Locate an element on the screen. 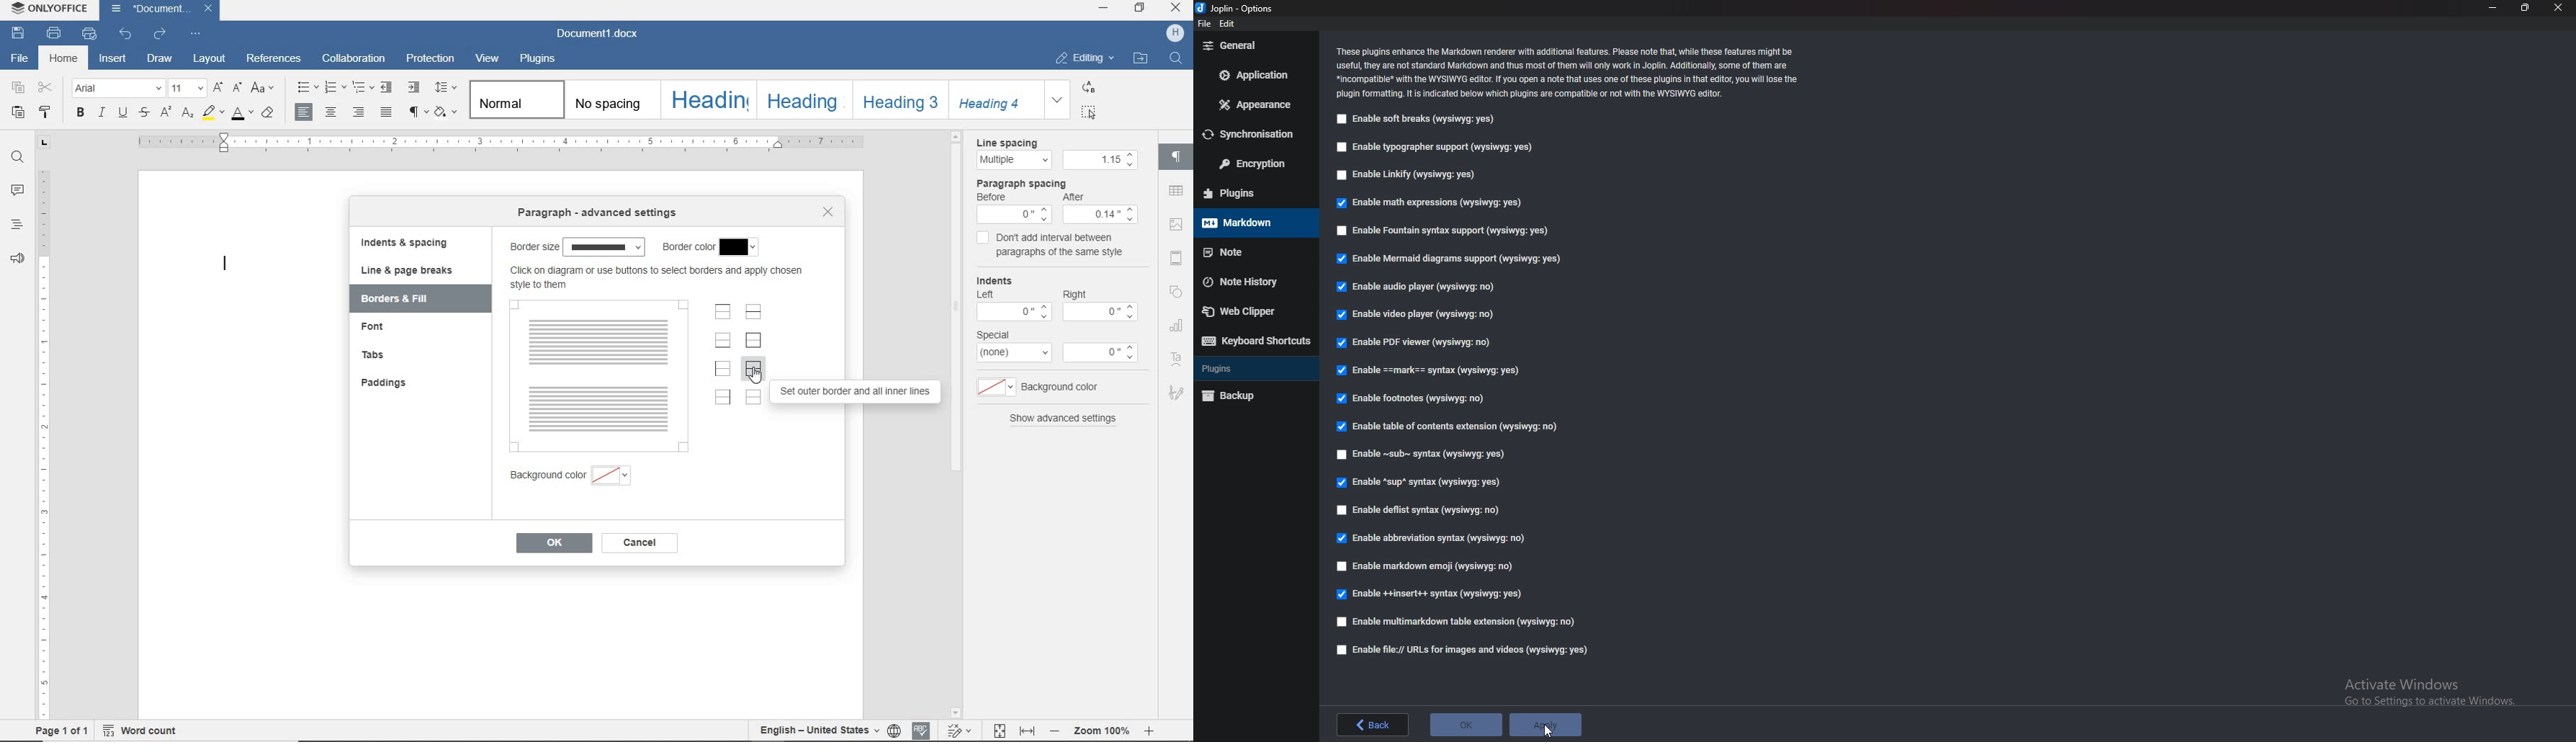  Line spacing:Multipe - 1.15 is located at coordinates (1052, 155).